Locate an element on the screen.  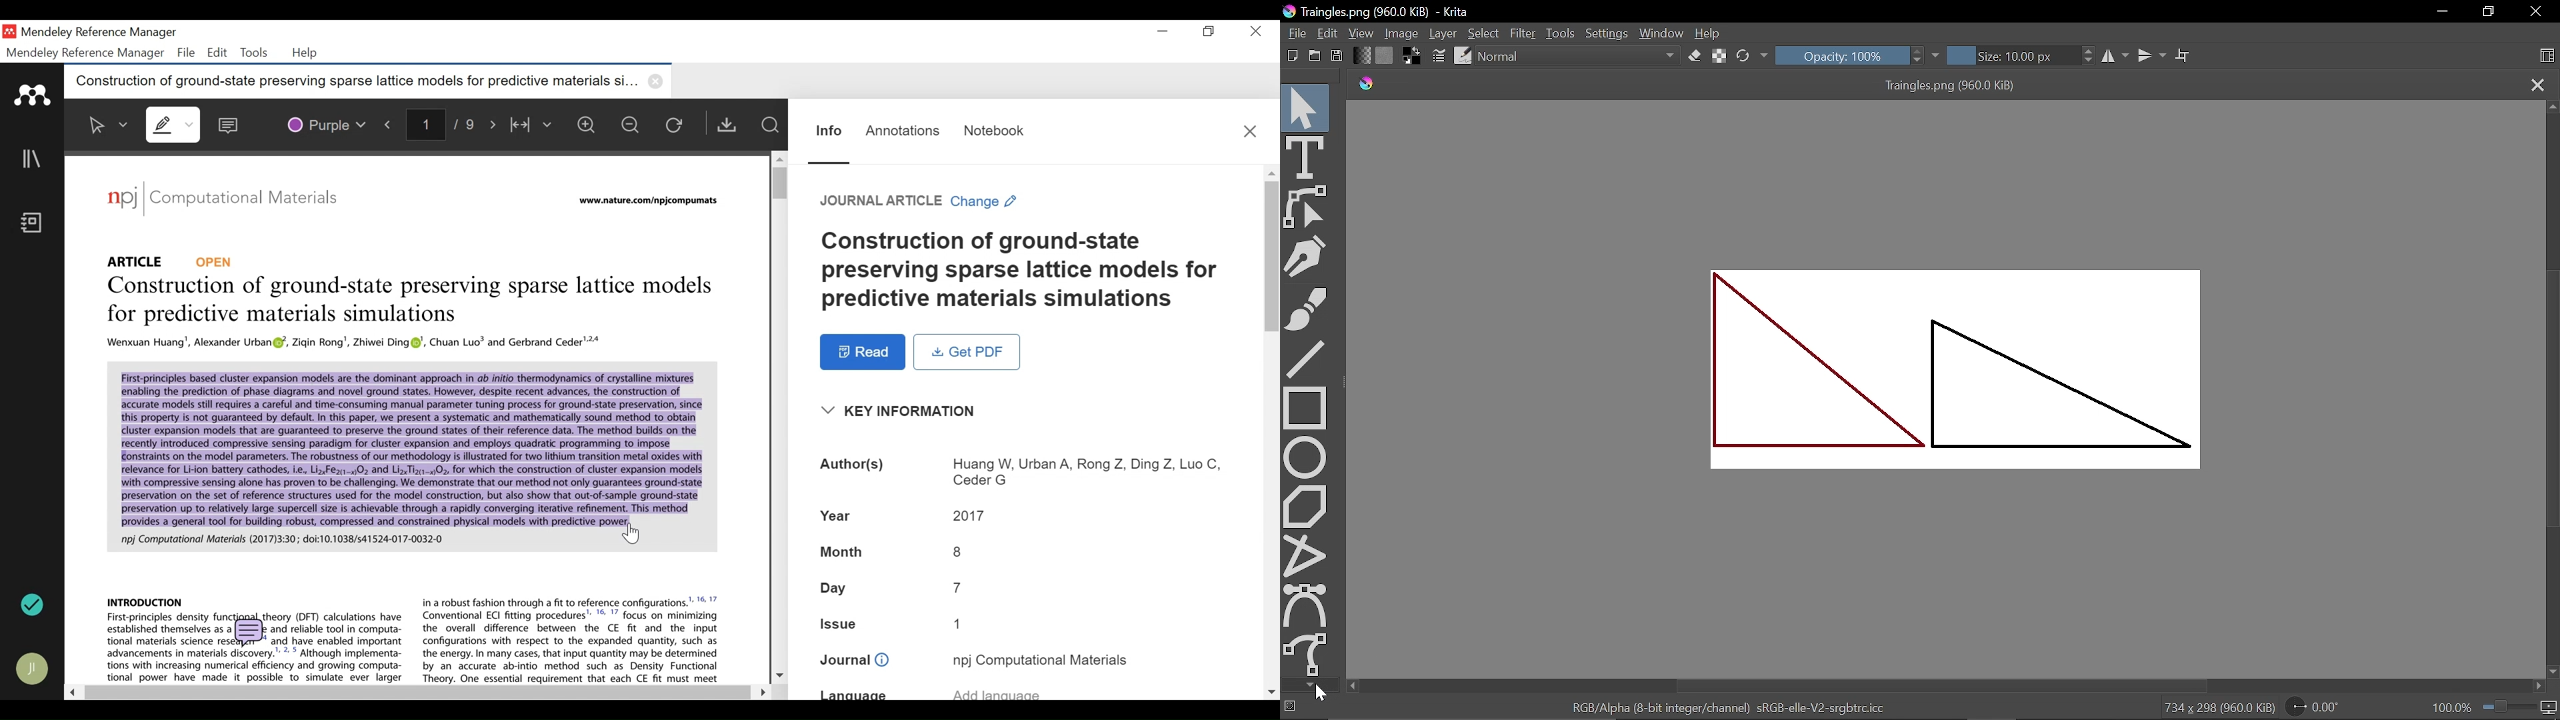
Mendeley Desktop Icon is located at coordinates (11, 32).